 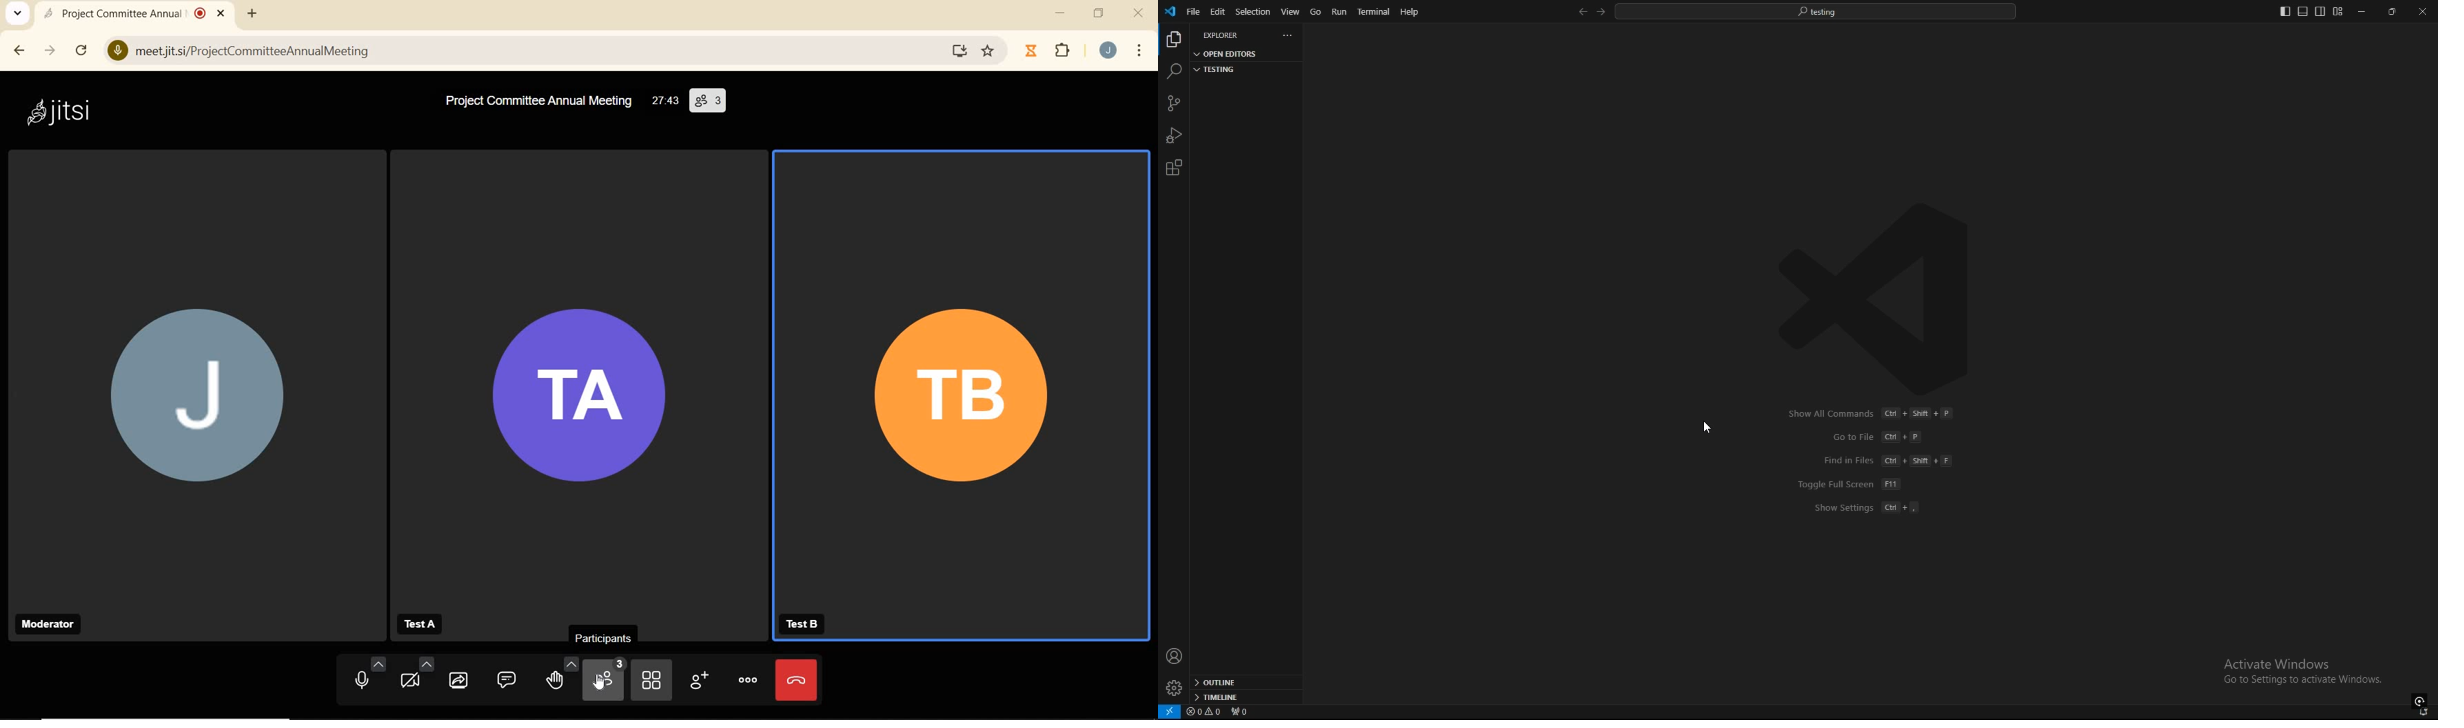 What do you see at coordinates (15, 16) in the screenshot?
I see `SEARCH TABS` at bounding box center [15, 16].